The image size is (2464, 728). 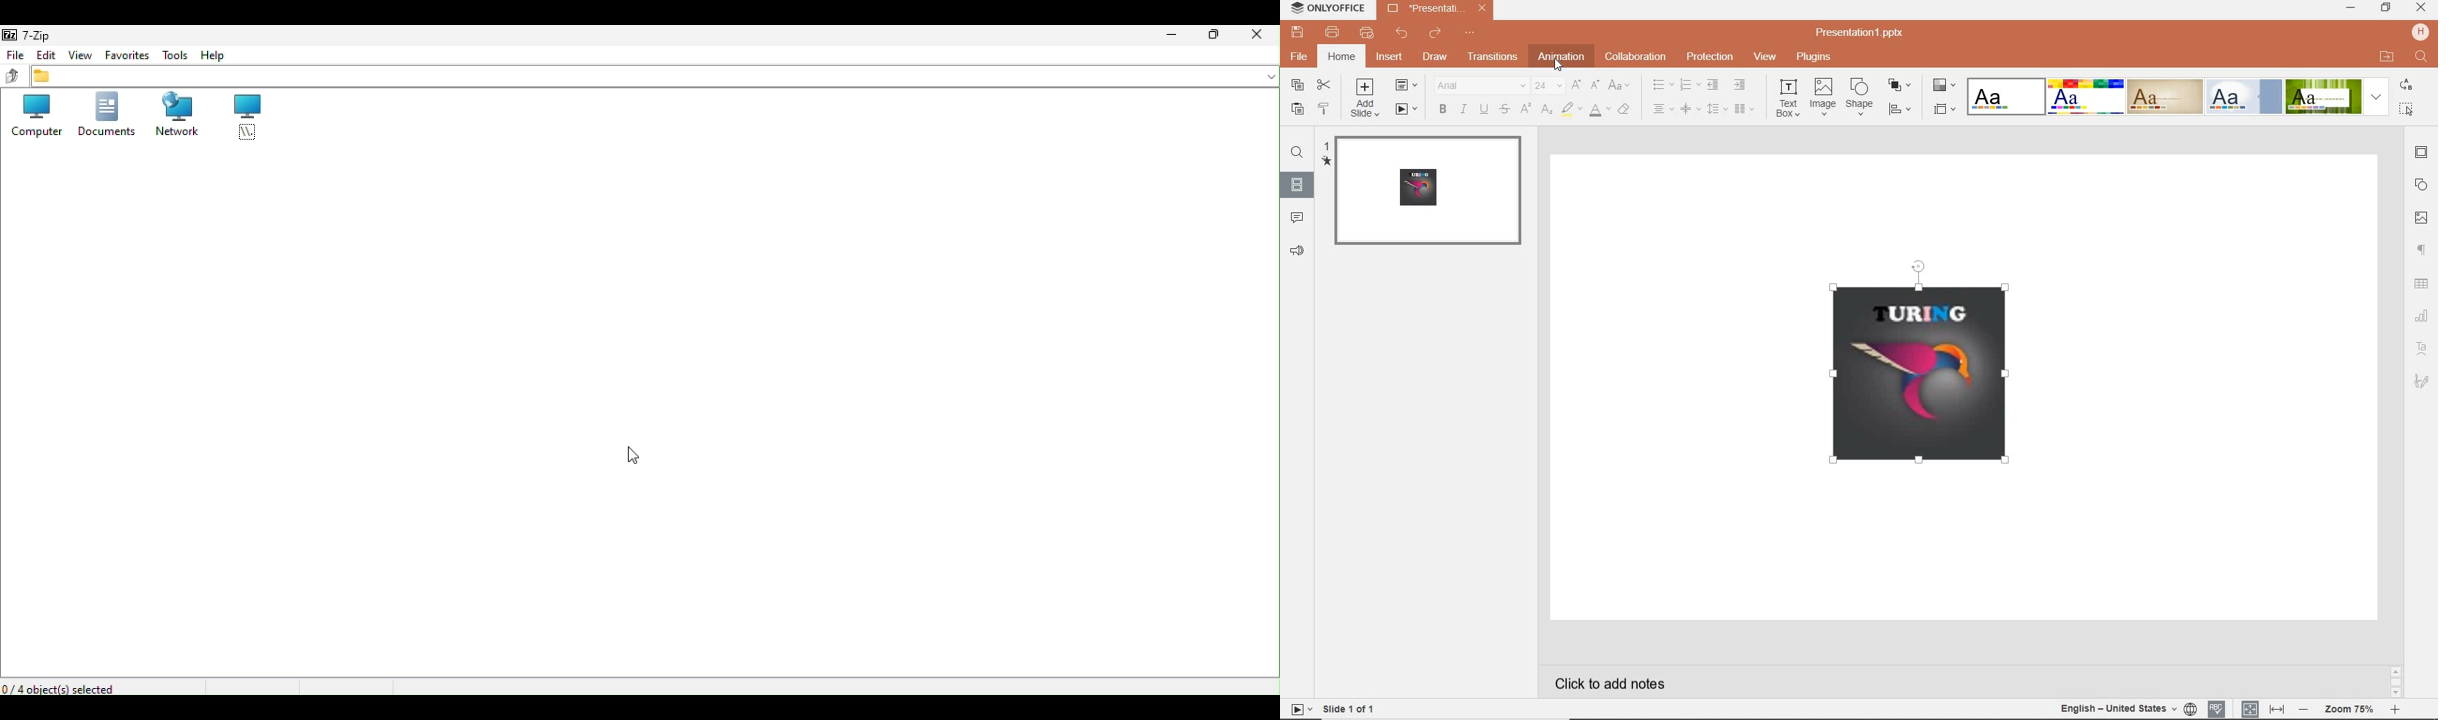 What do you see at coordinates (1340, 56) in the screenshot?
I see `home` at bounding box center [1340, 56].